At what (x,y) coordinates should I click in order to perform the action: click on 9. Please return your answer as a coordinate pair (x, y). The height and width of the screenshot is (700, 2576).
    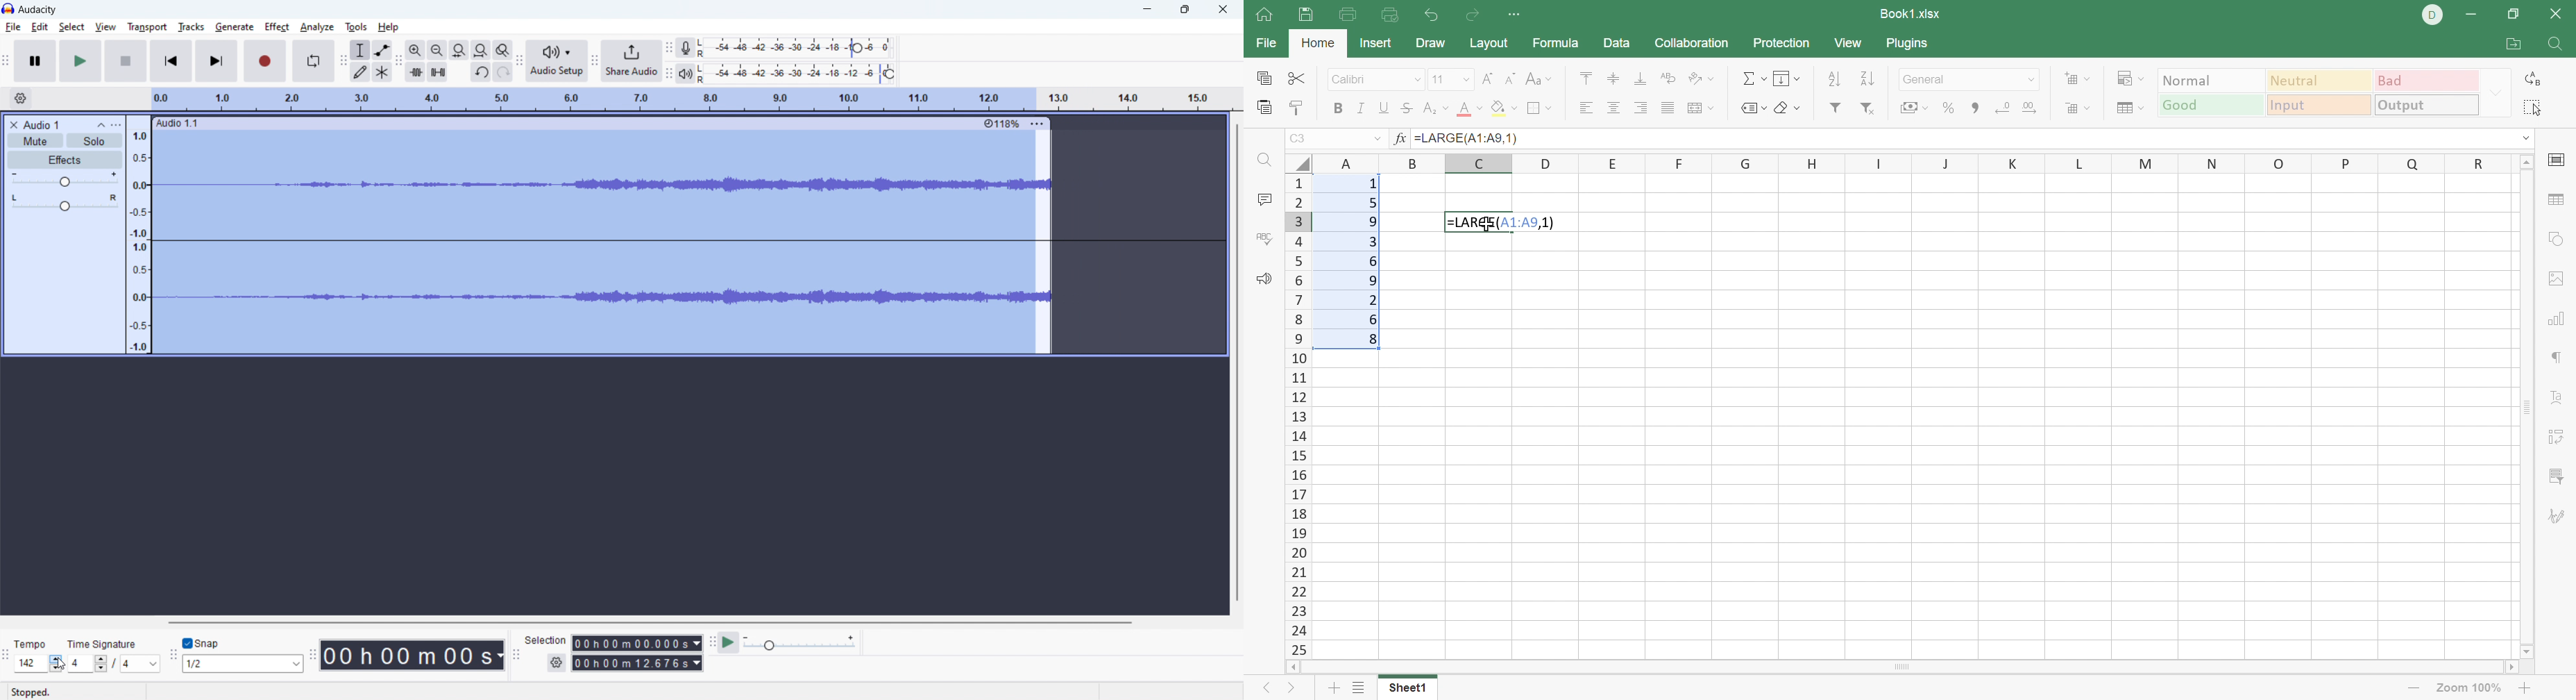
    Looking at the image, I should click on (1372, 279).